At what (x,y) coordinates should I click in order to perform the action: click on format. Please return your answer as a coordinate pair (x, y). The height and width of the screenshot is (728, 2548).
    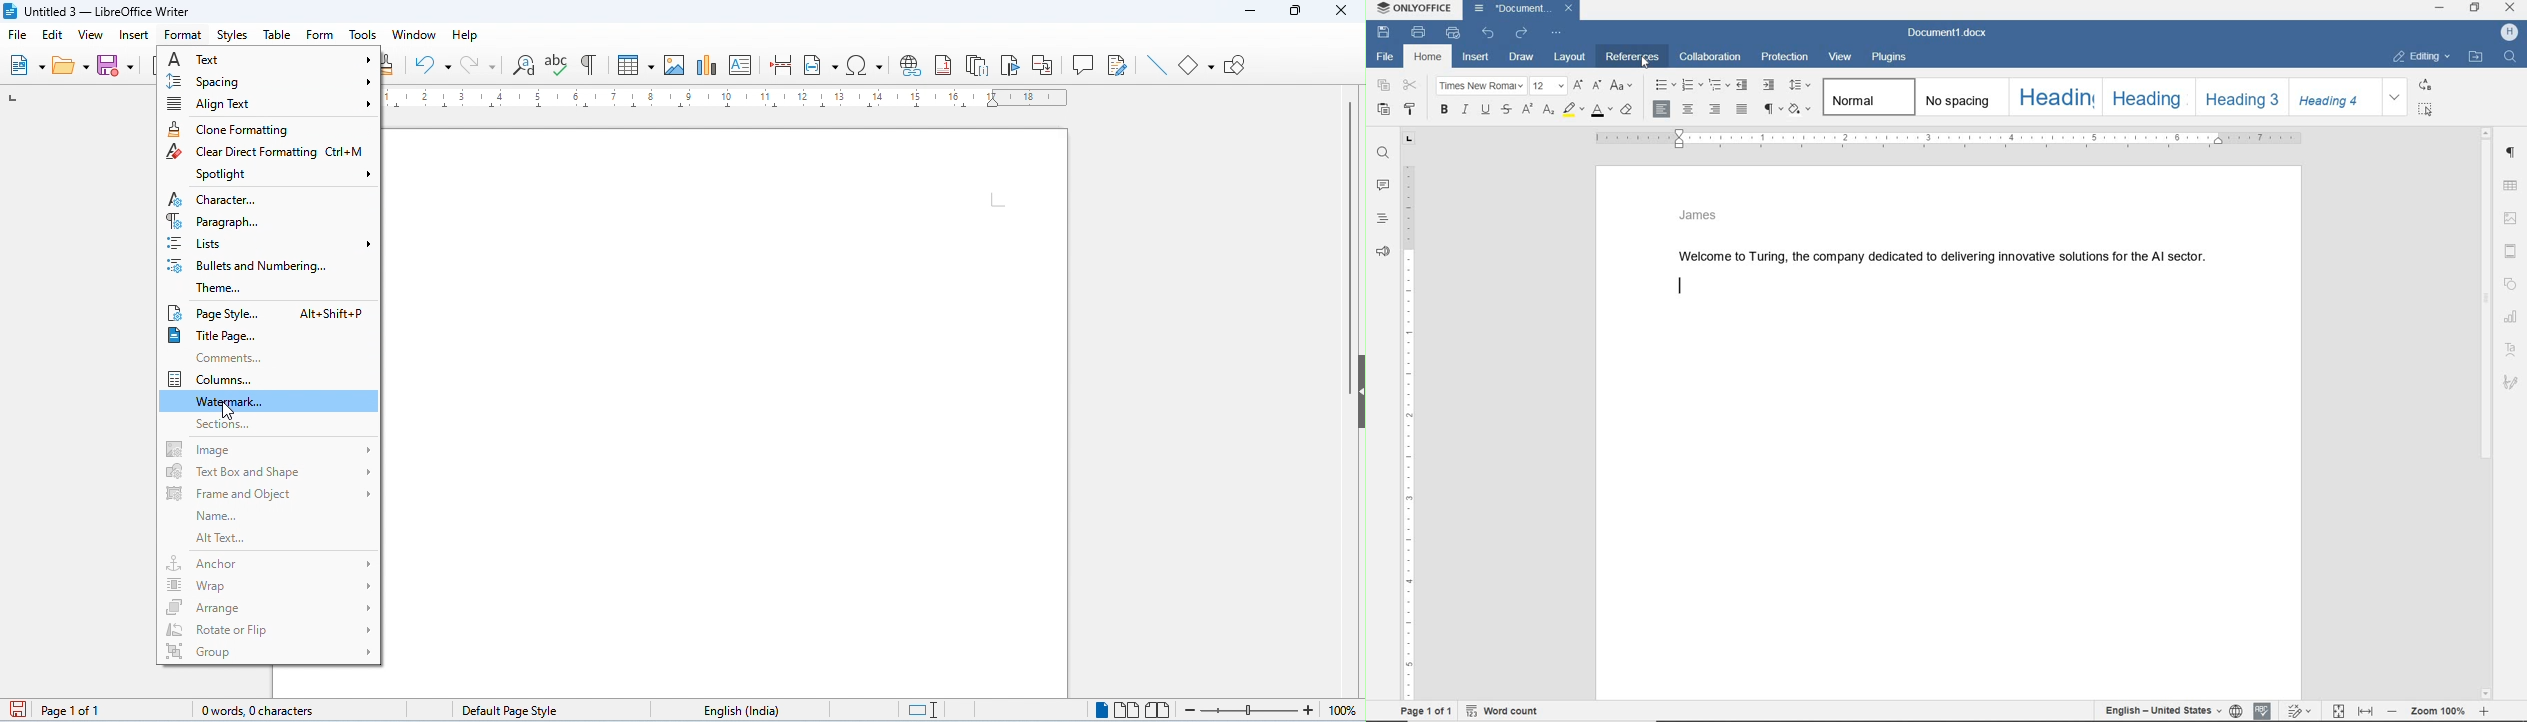
    Looking at the image, I should click on (181, 36).